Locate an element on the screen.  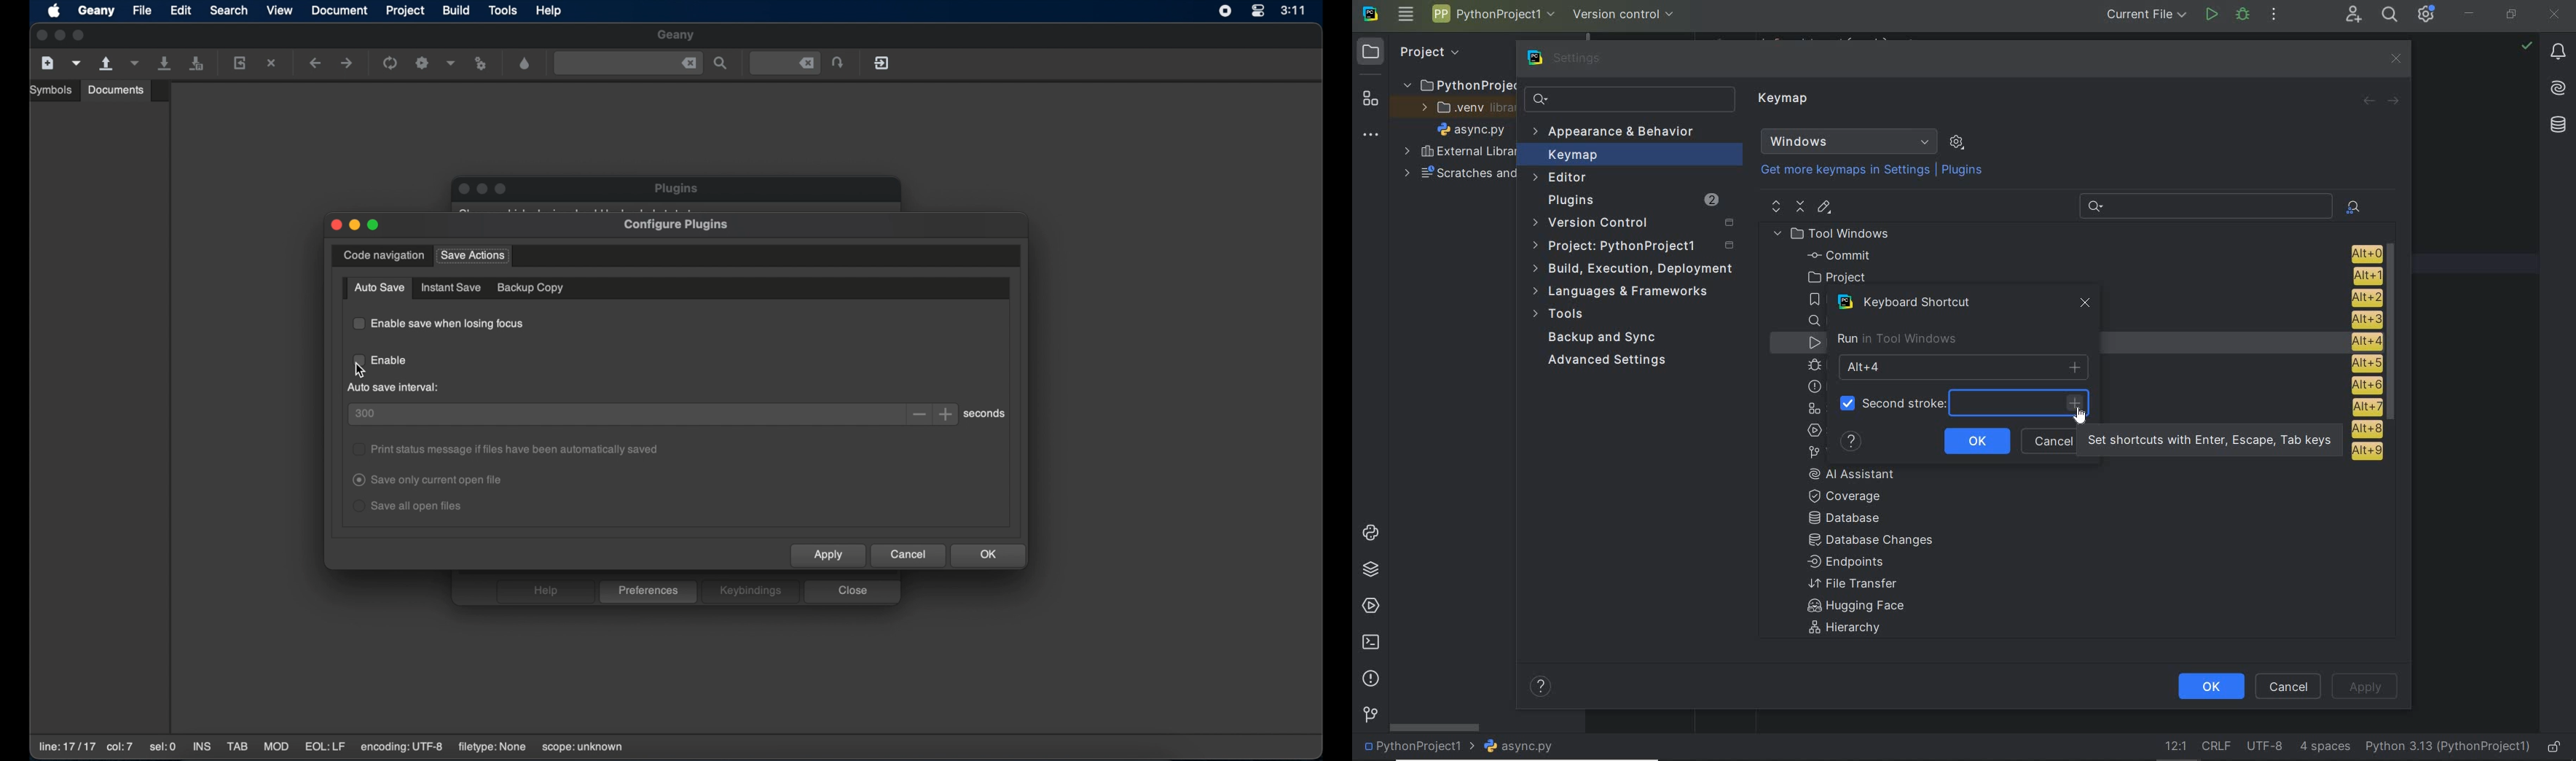
Keymap is located at coordinates (1786, 101).